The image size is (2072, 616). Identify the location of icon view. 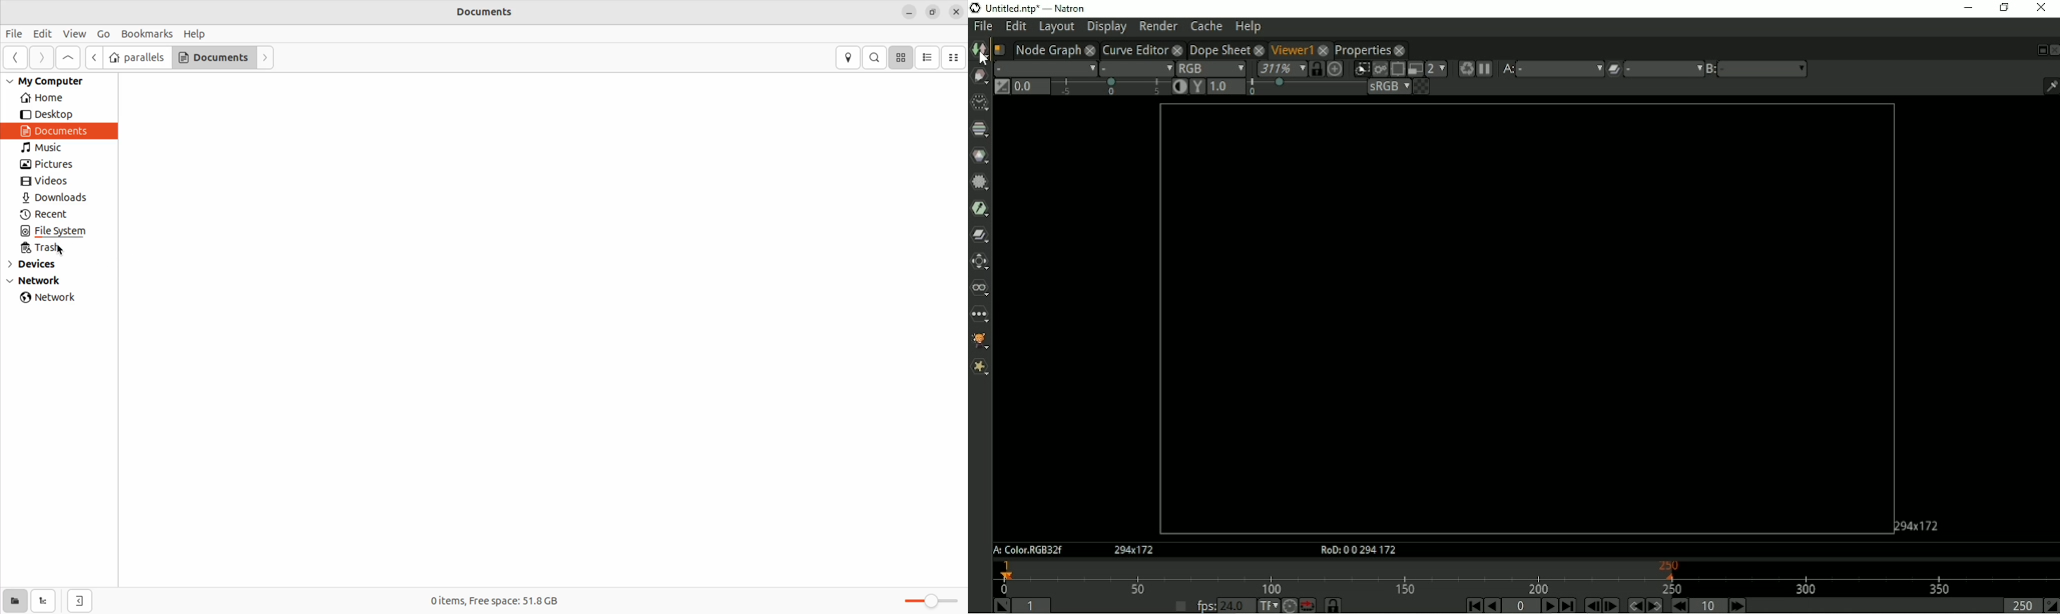
(902, 58).